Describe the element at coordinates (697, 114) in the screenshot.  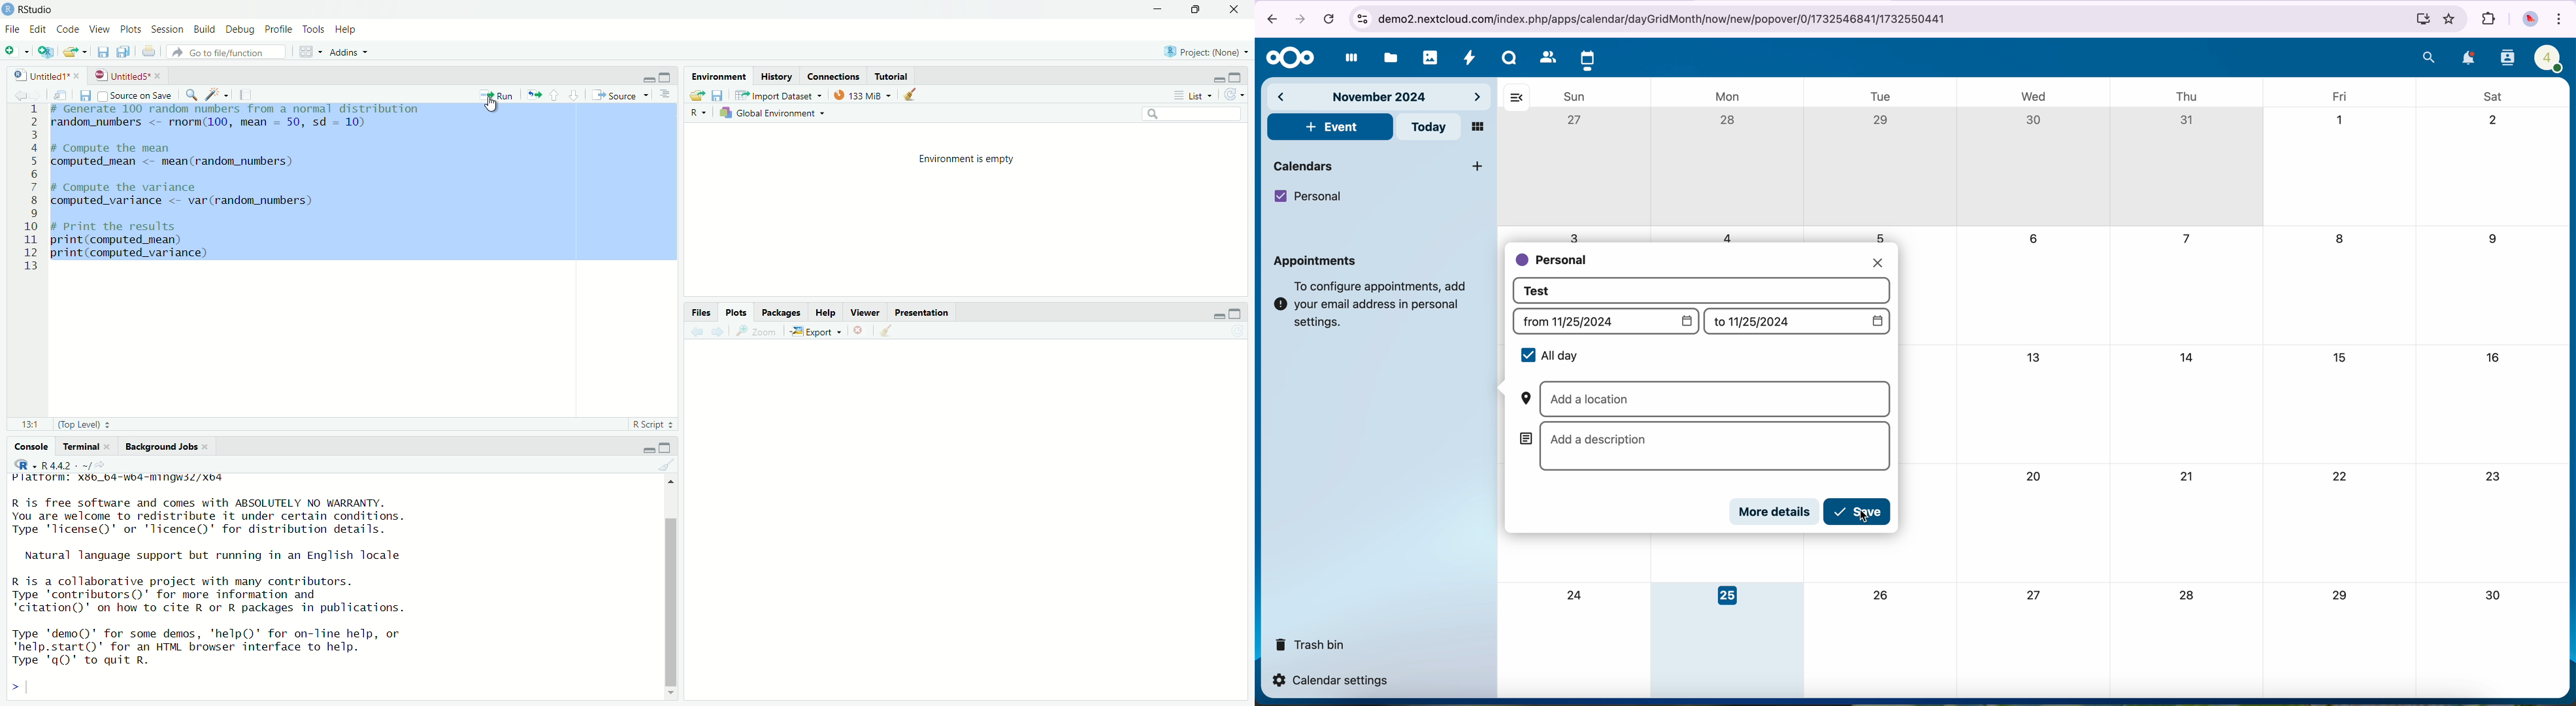
I see `select language` at that location.